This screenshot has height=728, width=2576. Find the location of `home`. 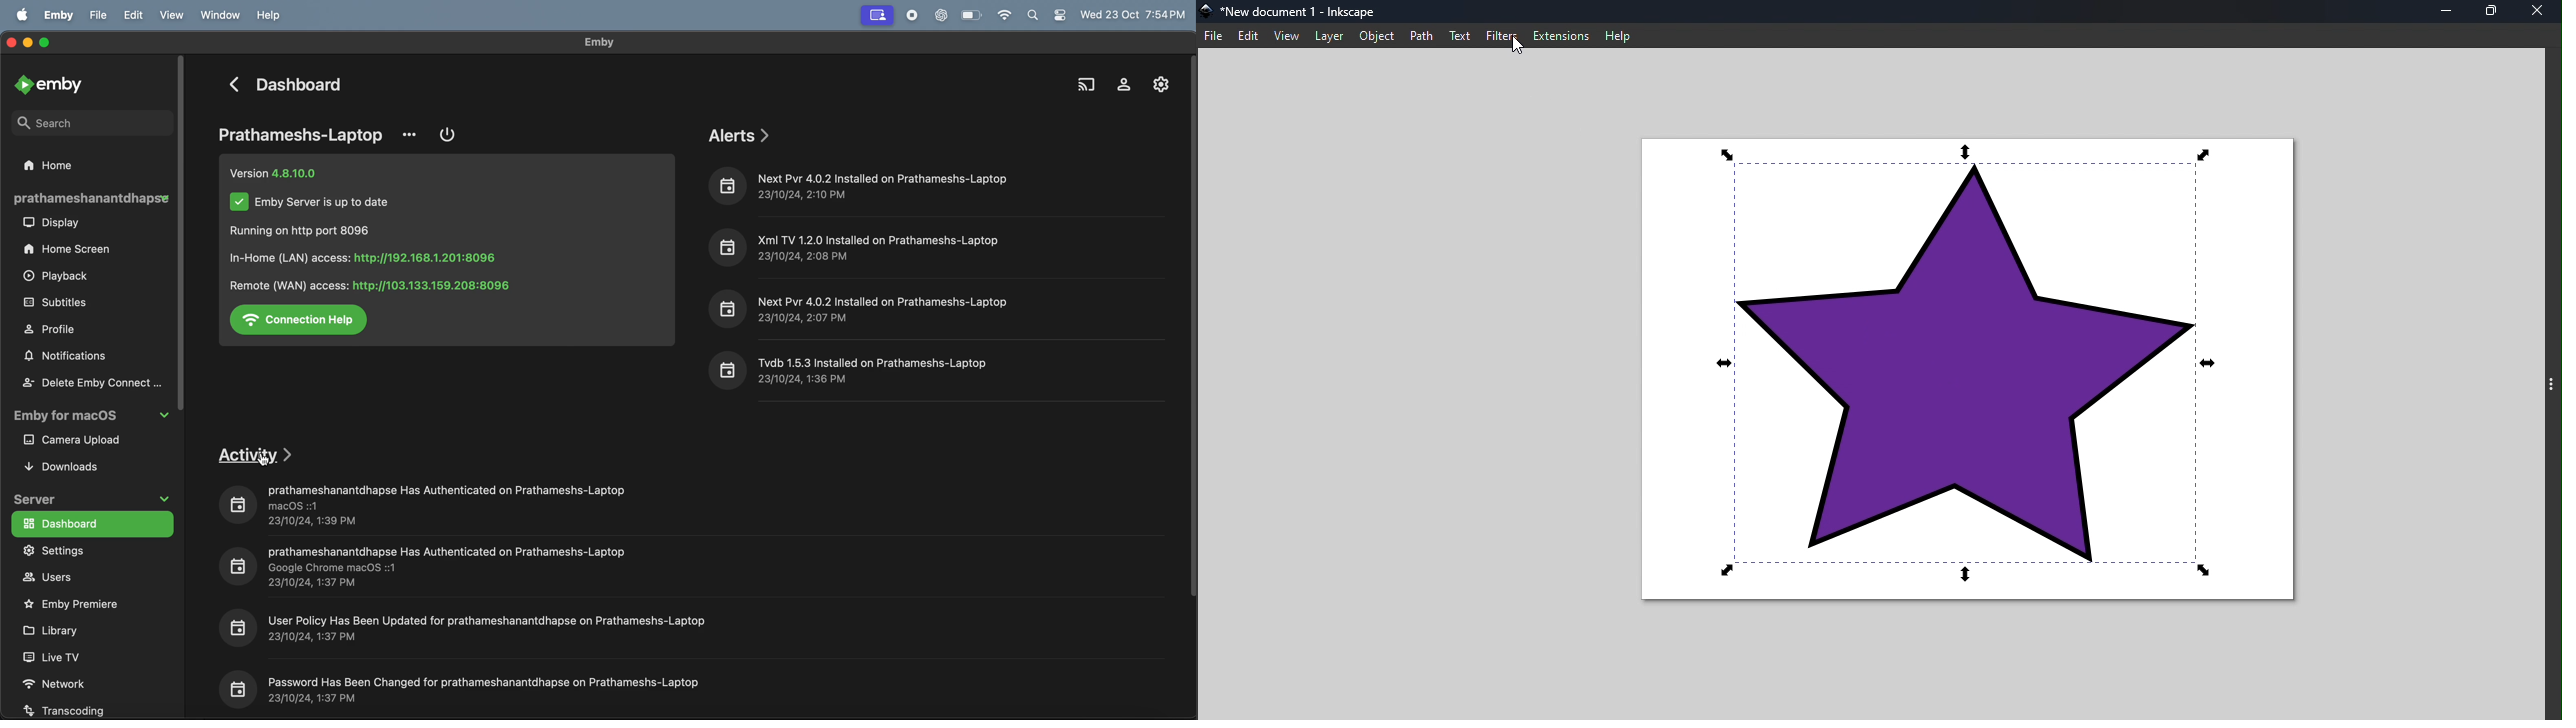

home is located at coordinates (64, 165).